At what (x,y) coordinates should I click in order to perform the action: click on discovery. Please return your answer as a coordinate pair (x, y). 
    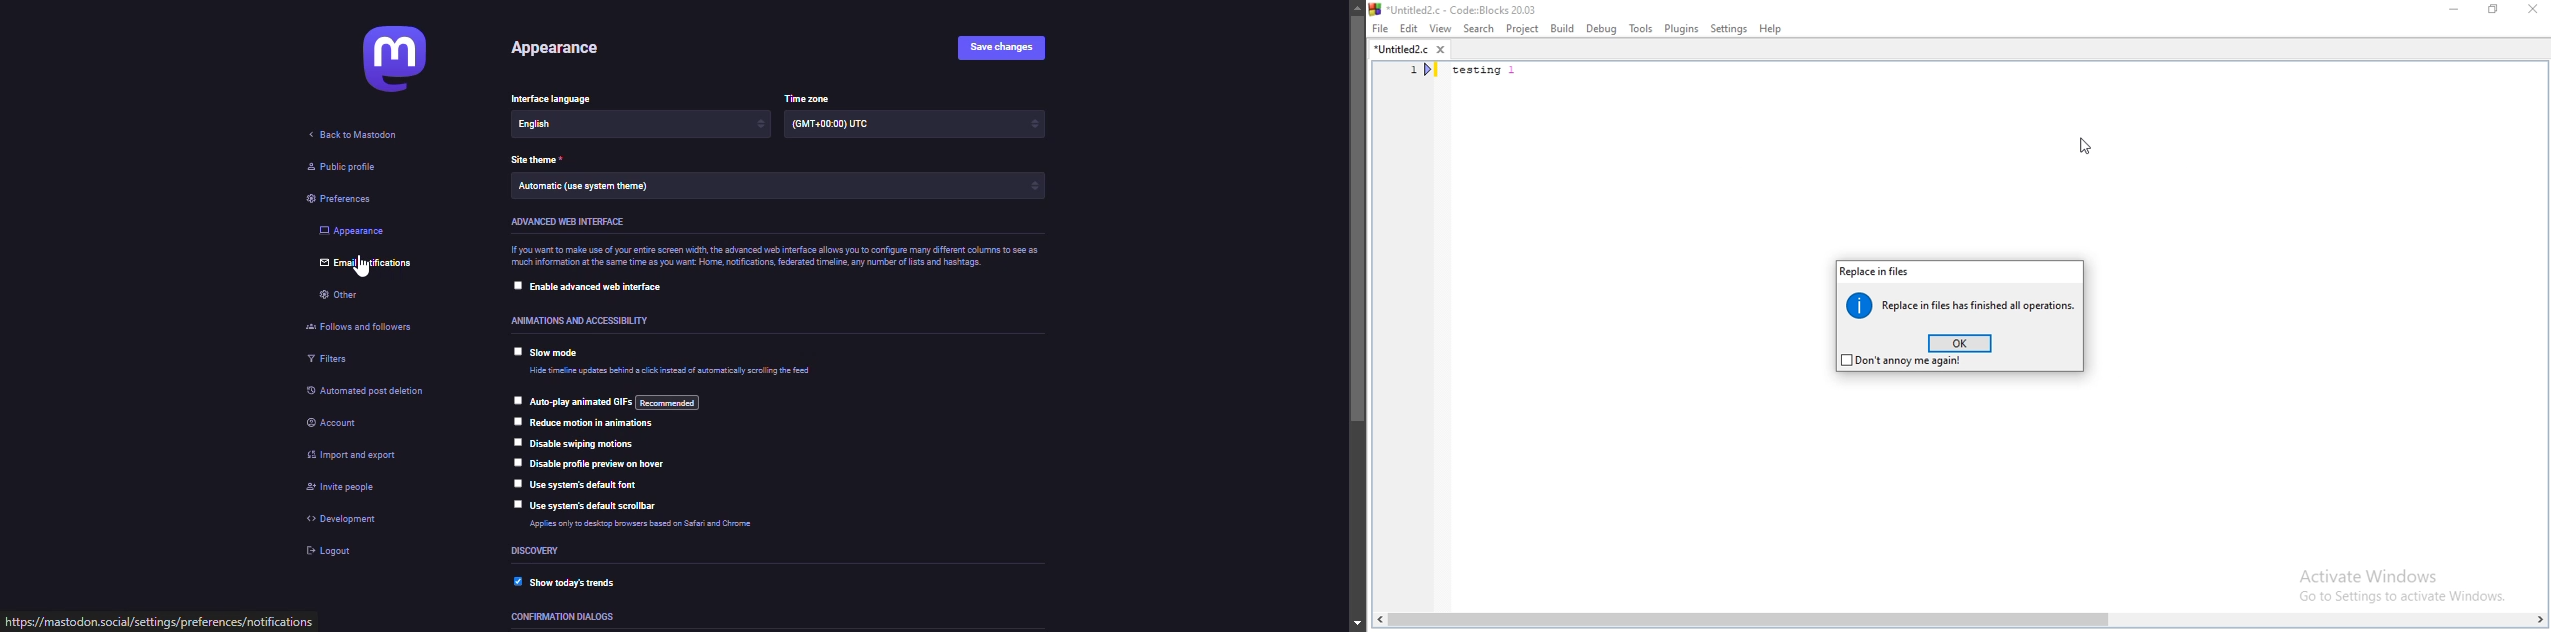
    Looking at the image, I should click on (540, 552).